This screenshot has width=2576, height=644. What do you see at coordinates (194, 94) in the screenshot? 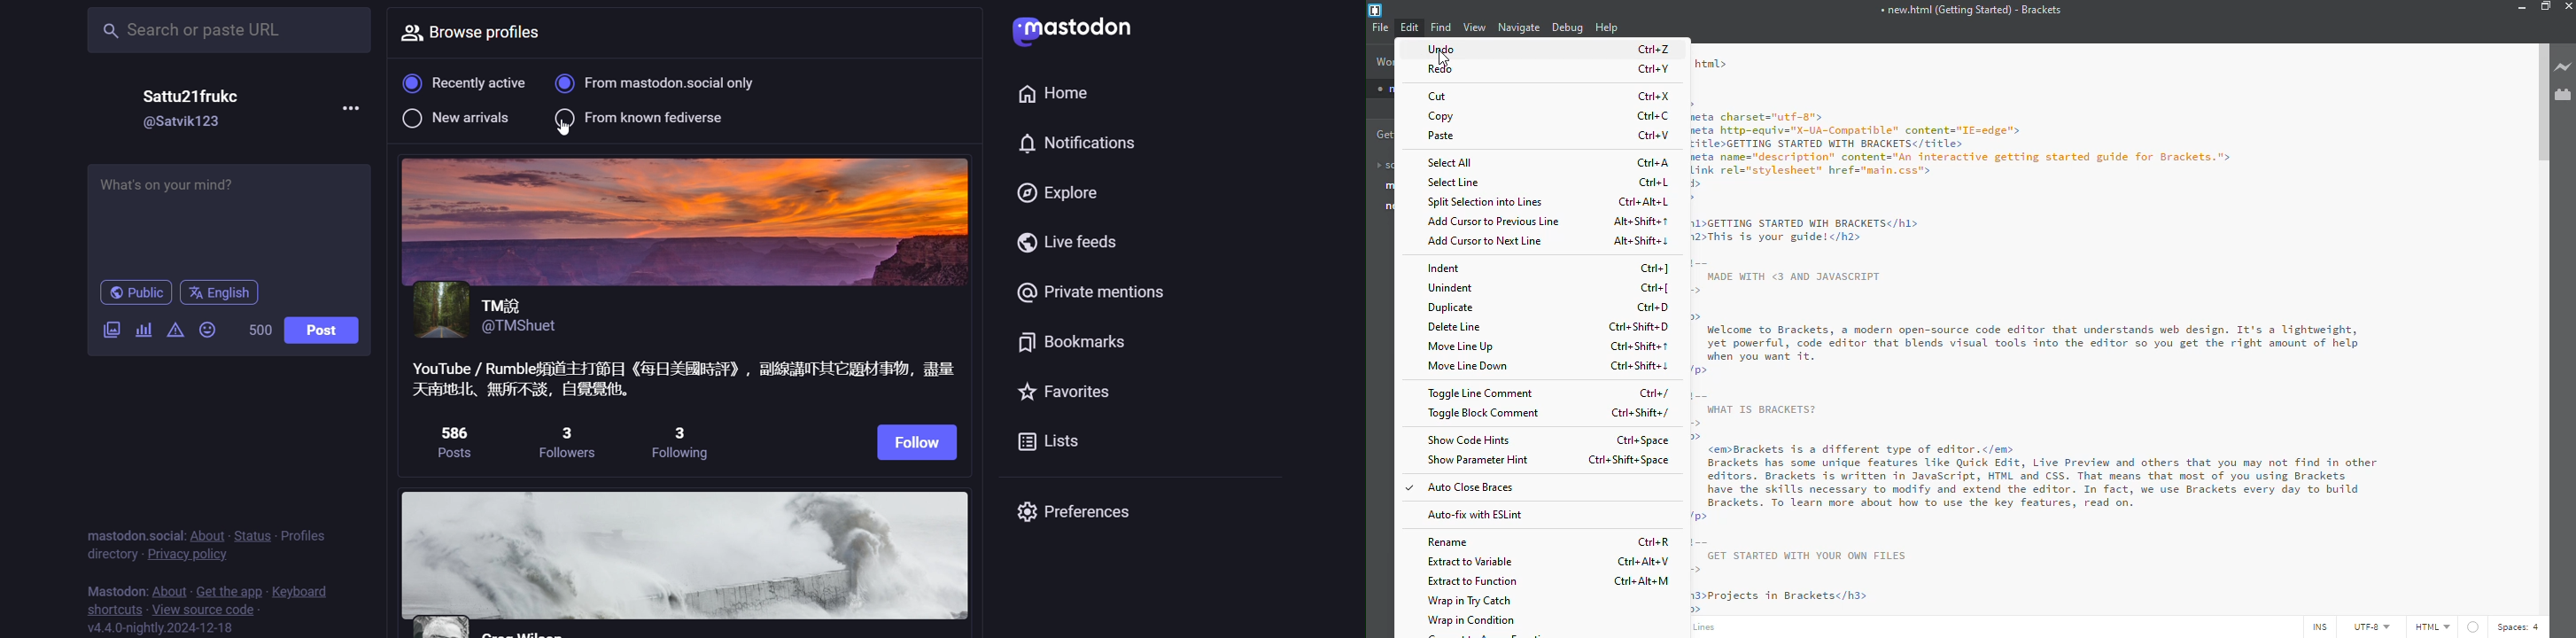
I see `Sattu21frukc` at bounding box center [194, 94].